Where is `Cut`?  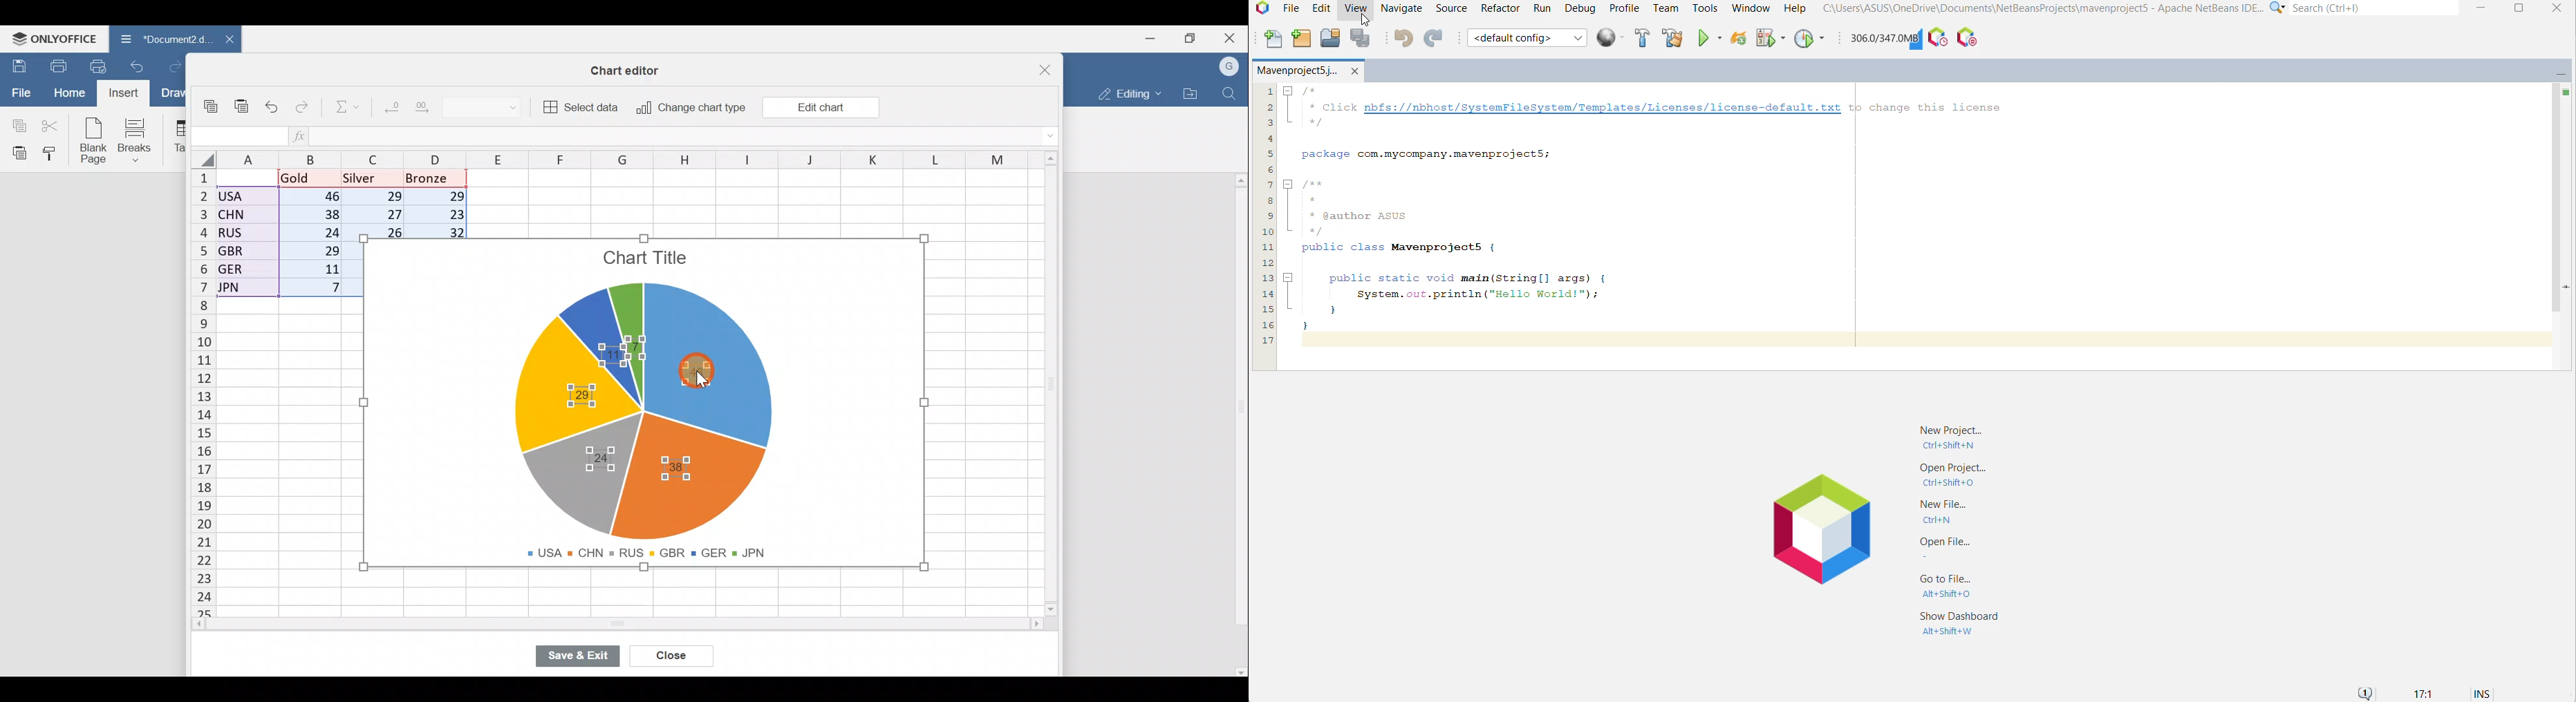
Cut is located at coordinates (51, 125).